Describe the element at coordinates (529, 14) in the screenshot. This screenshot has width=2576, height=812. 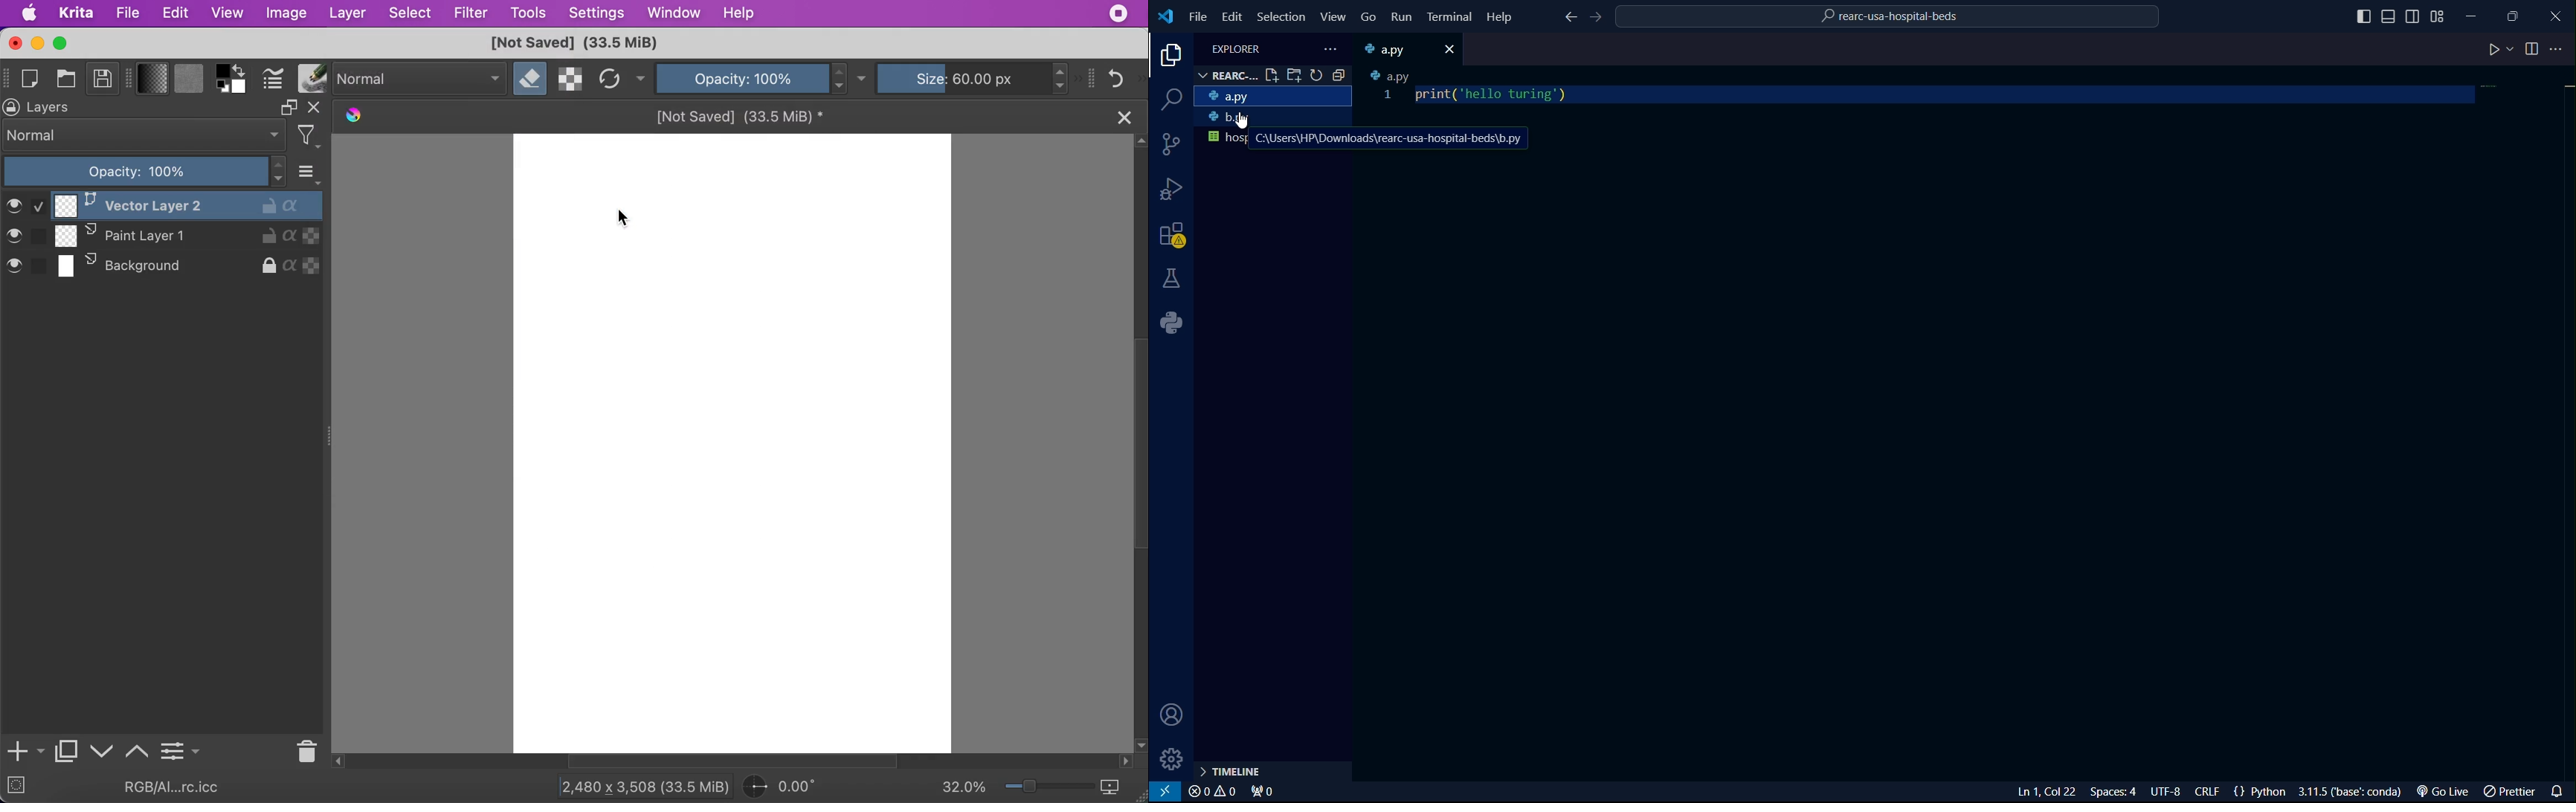
I see `tools` at that location.